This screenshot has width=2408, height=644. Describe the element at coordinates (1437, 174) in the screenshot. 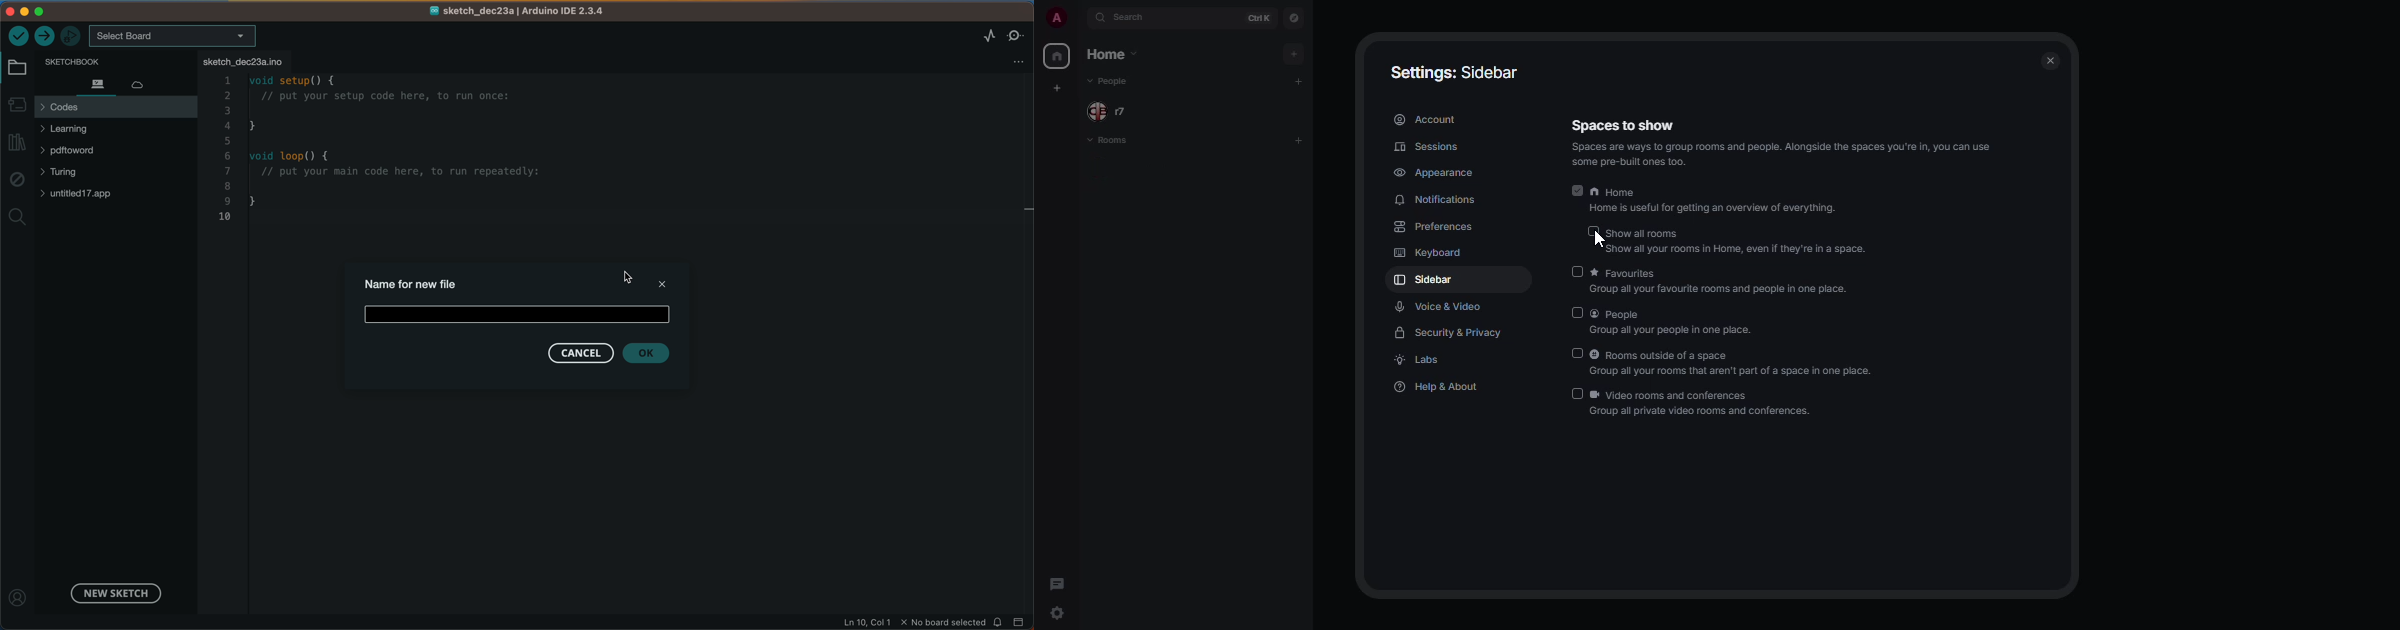

I see `appearance` at that location.